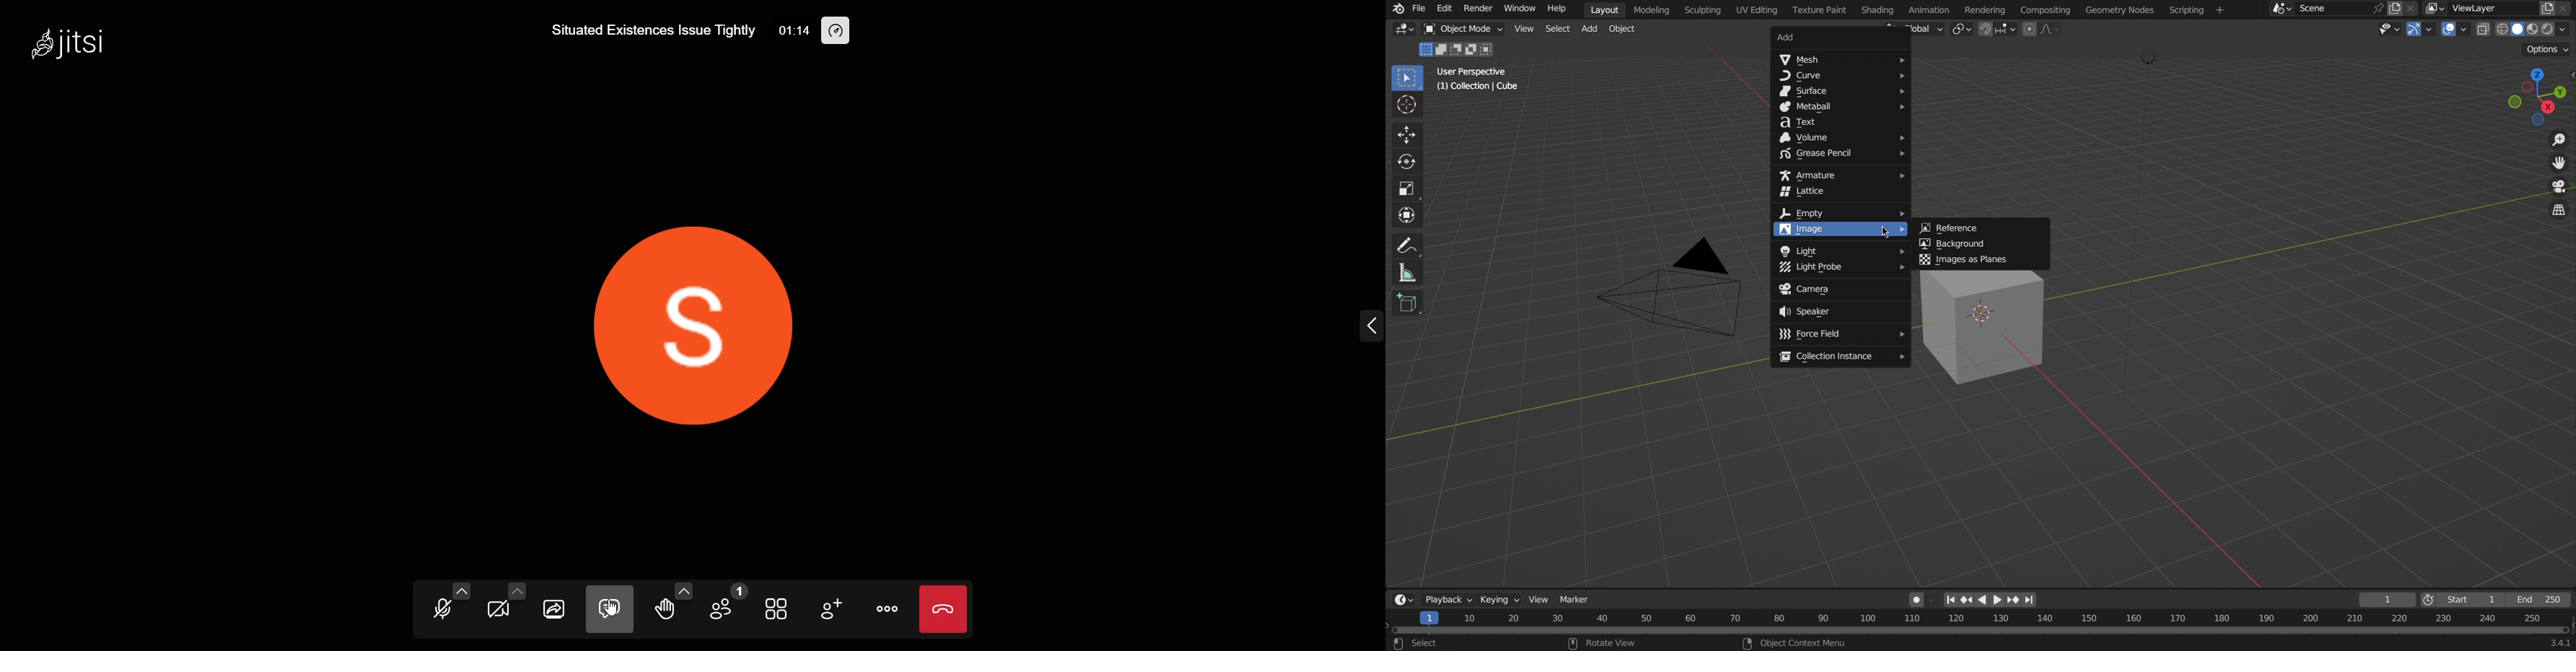 The width and height of the screenshot is (2576, 672). I want to click on Proportional Editing, so click(2046, 30).